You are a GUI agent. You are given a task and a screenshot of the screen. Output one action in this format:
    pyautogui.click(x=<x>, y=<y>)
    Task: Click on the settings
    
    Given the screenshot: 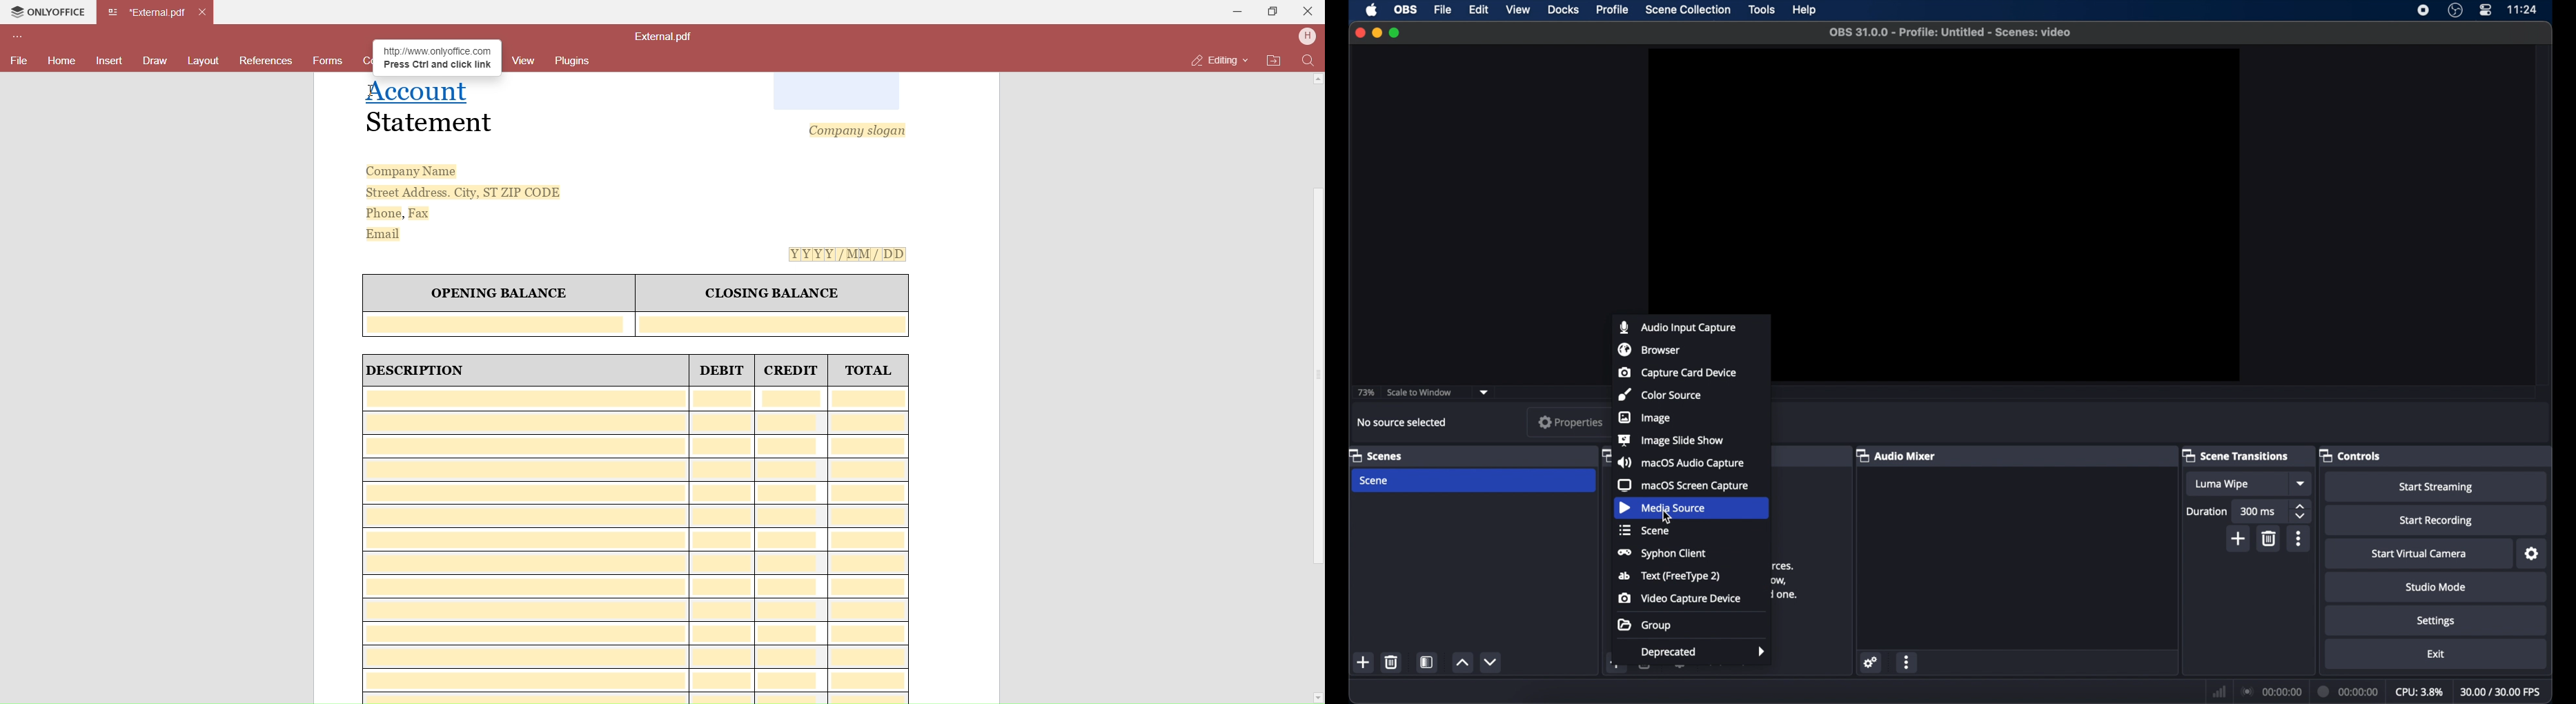 What is the action you would take?
    pyautogui.click(x=2533, y=554)
    